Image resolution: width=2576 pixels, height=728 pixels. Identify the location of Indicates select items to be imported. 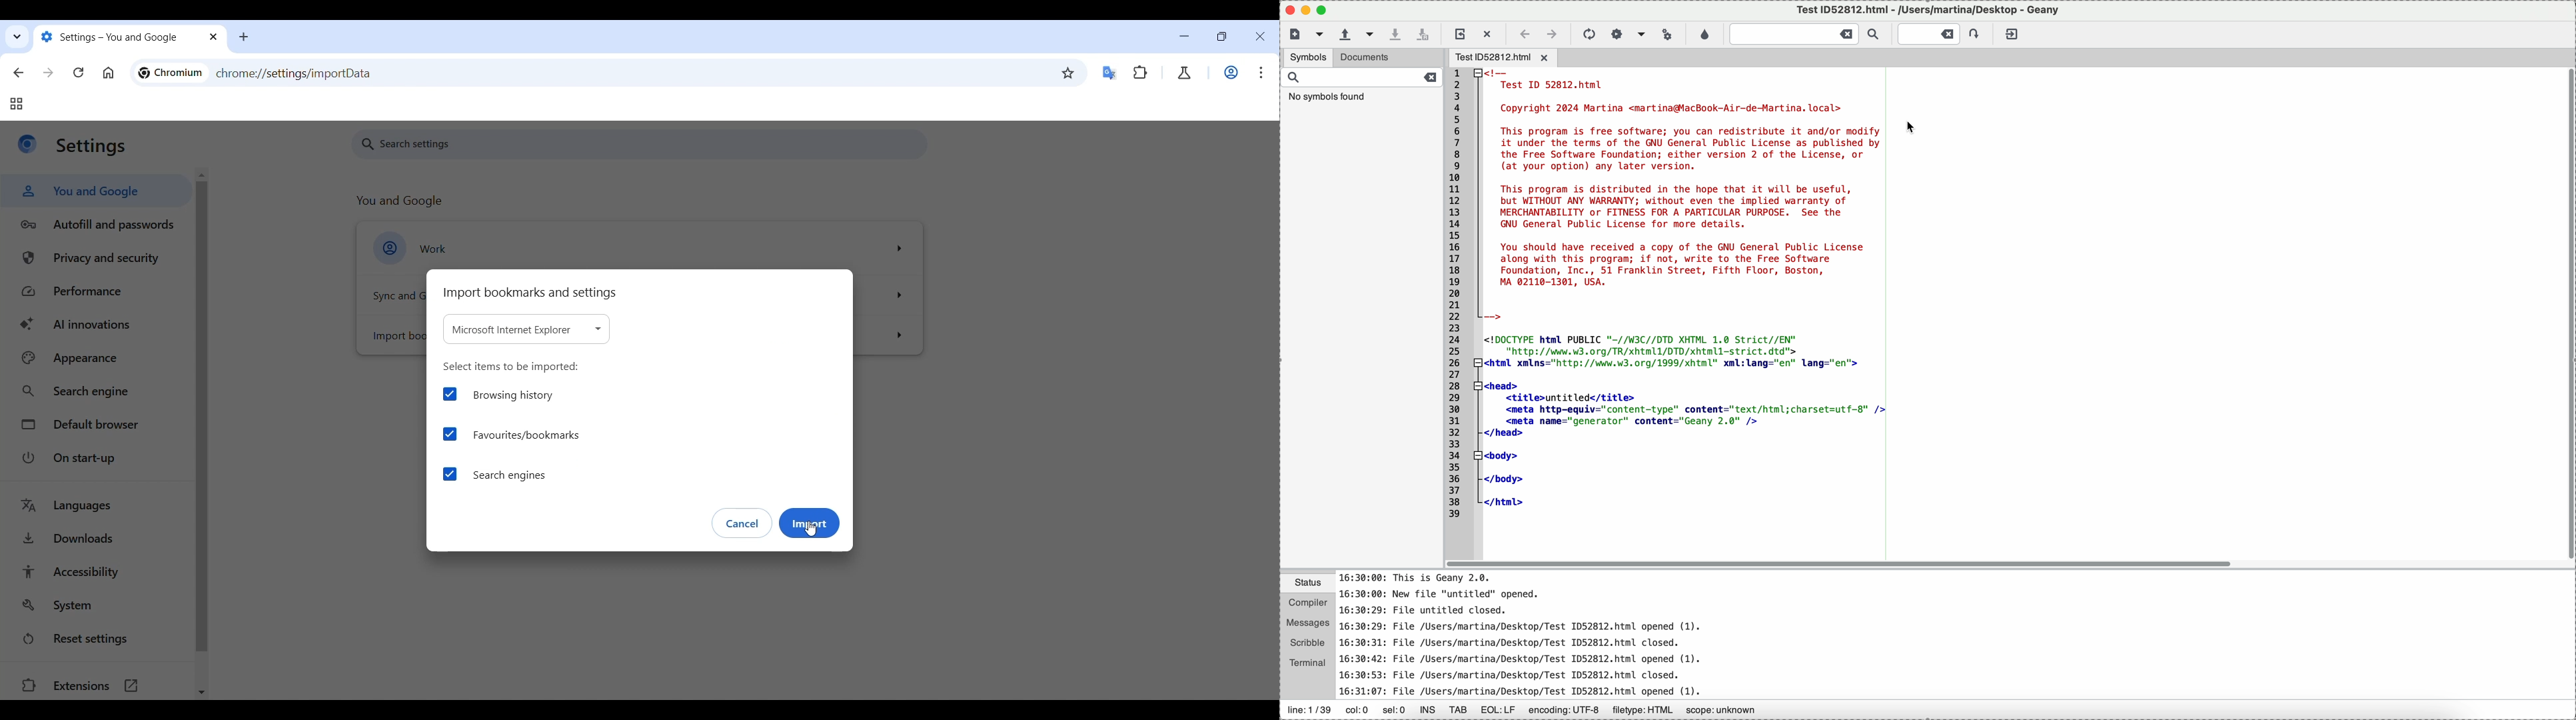
(511, 367).